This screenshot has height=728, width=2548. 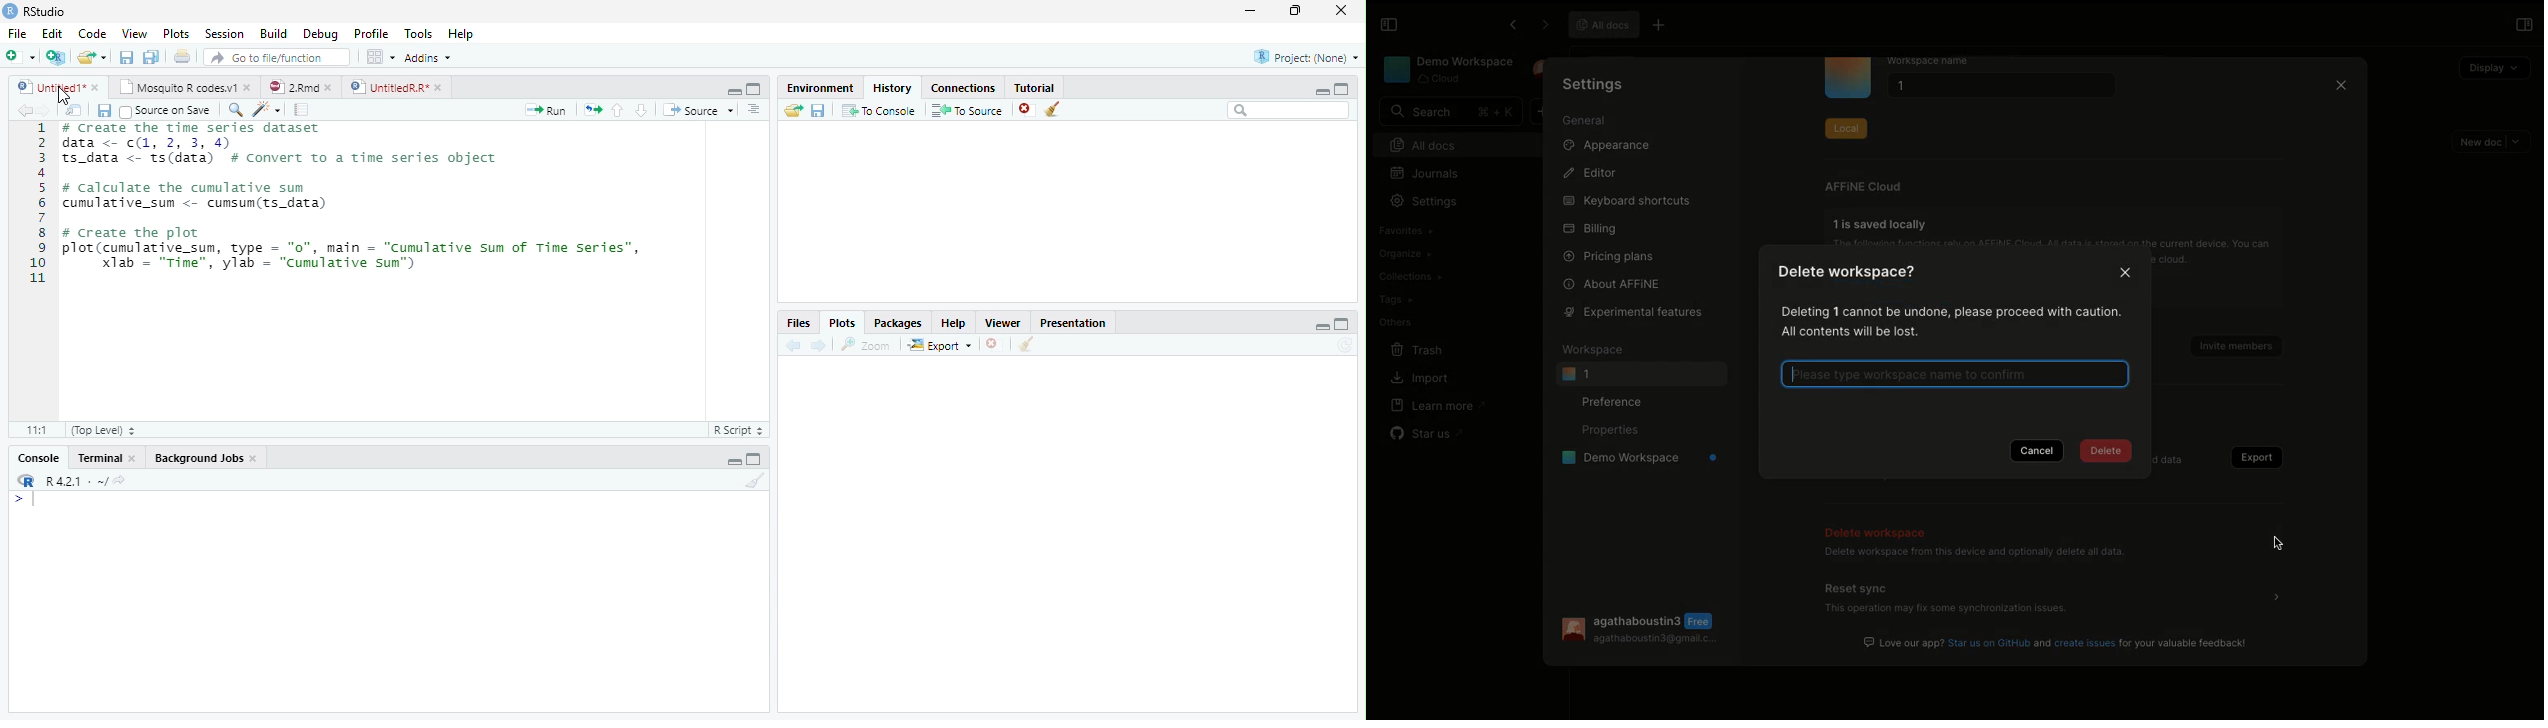 I want to click on Environment, so click(x=820, y=87).